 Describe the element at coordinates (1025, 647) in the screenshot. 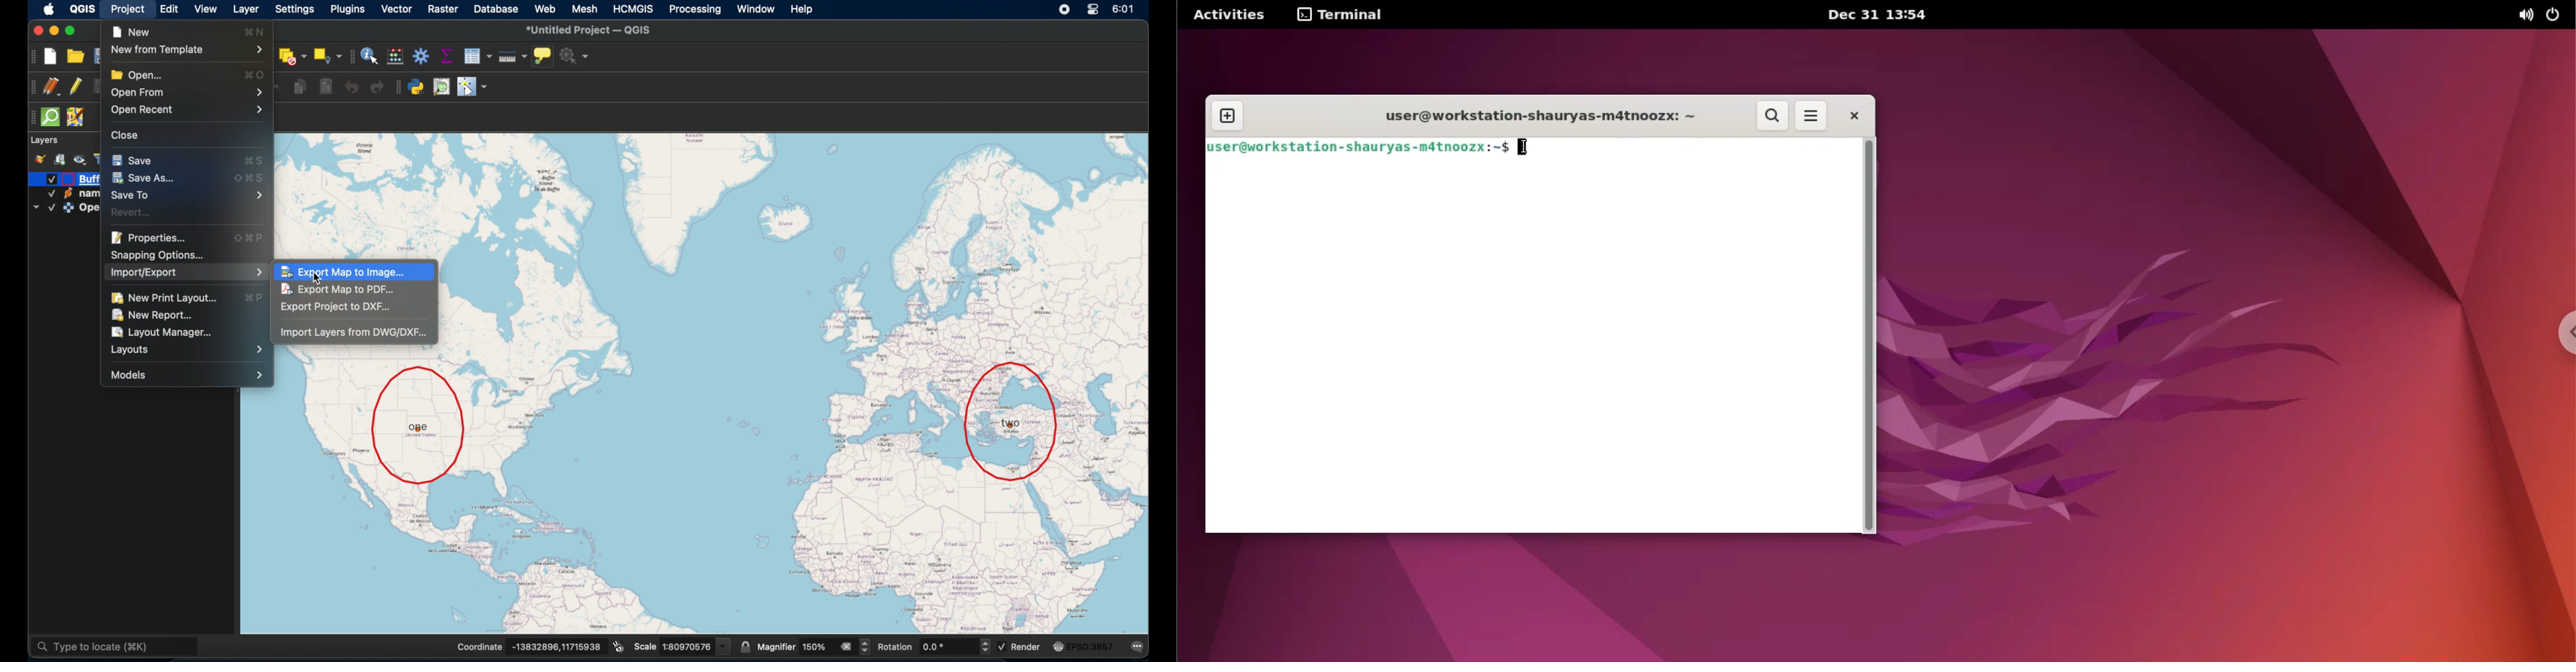

I see `render` at that location.